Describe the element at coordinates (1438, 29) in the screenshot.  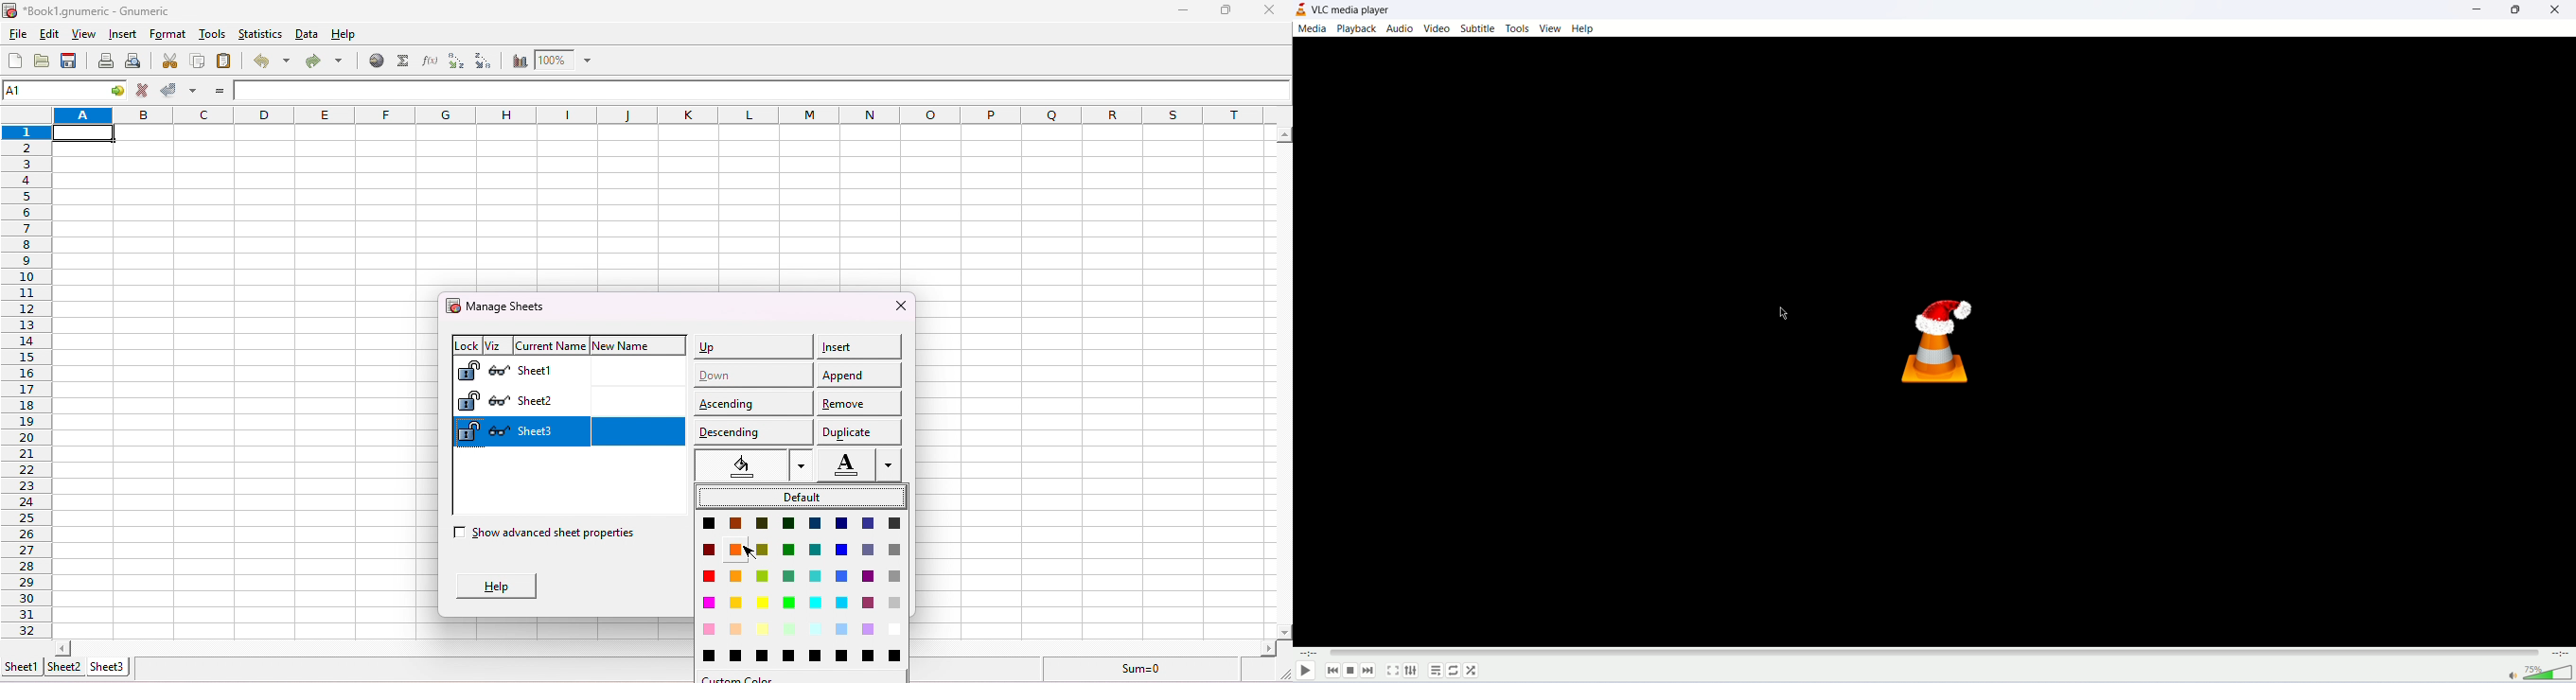
I see `video` at that location.